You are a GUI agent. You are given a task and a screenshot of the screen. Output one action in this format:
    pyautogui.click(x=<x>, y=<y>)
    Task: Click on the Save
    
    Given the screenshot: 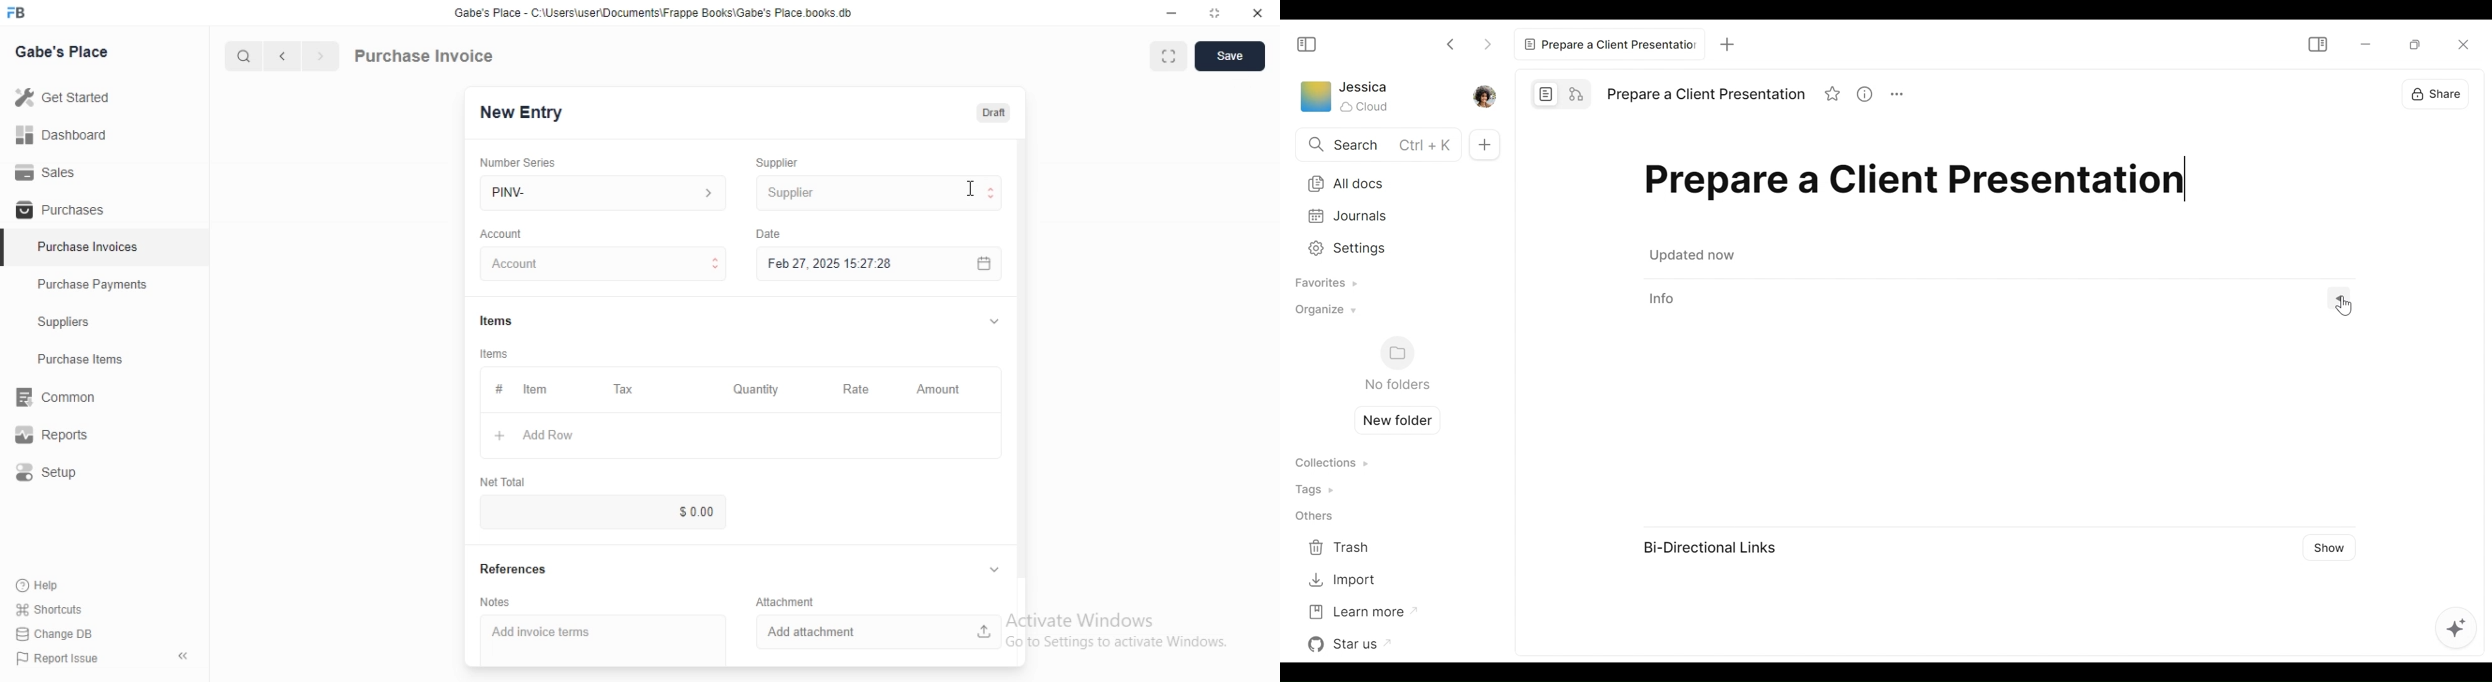 What is the action you would take?
    pyautogui.click(x=1230, y=56)
    